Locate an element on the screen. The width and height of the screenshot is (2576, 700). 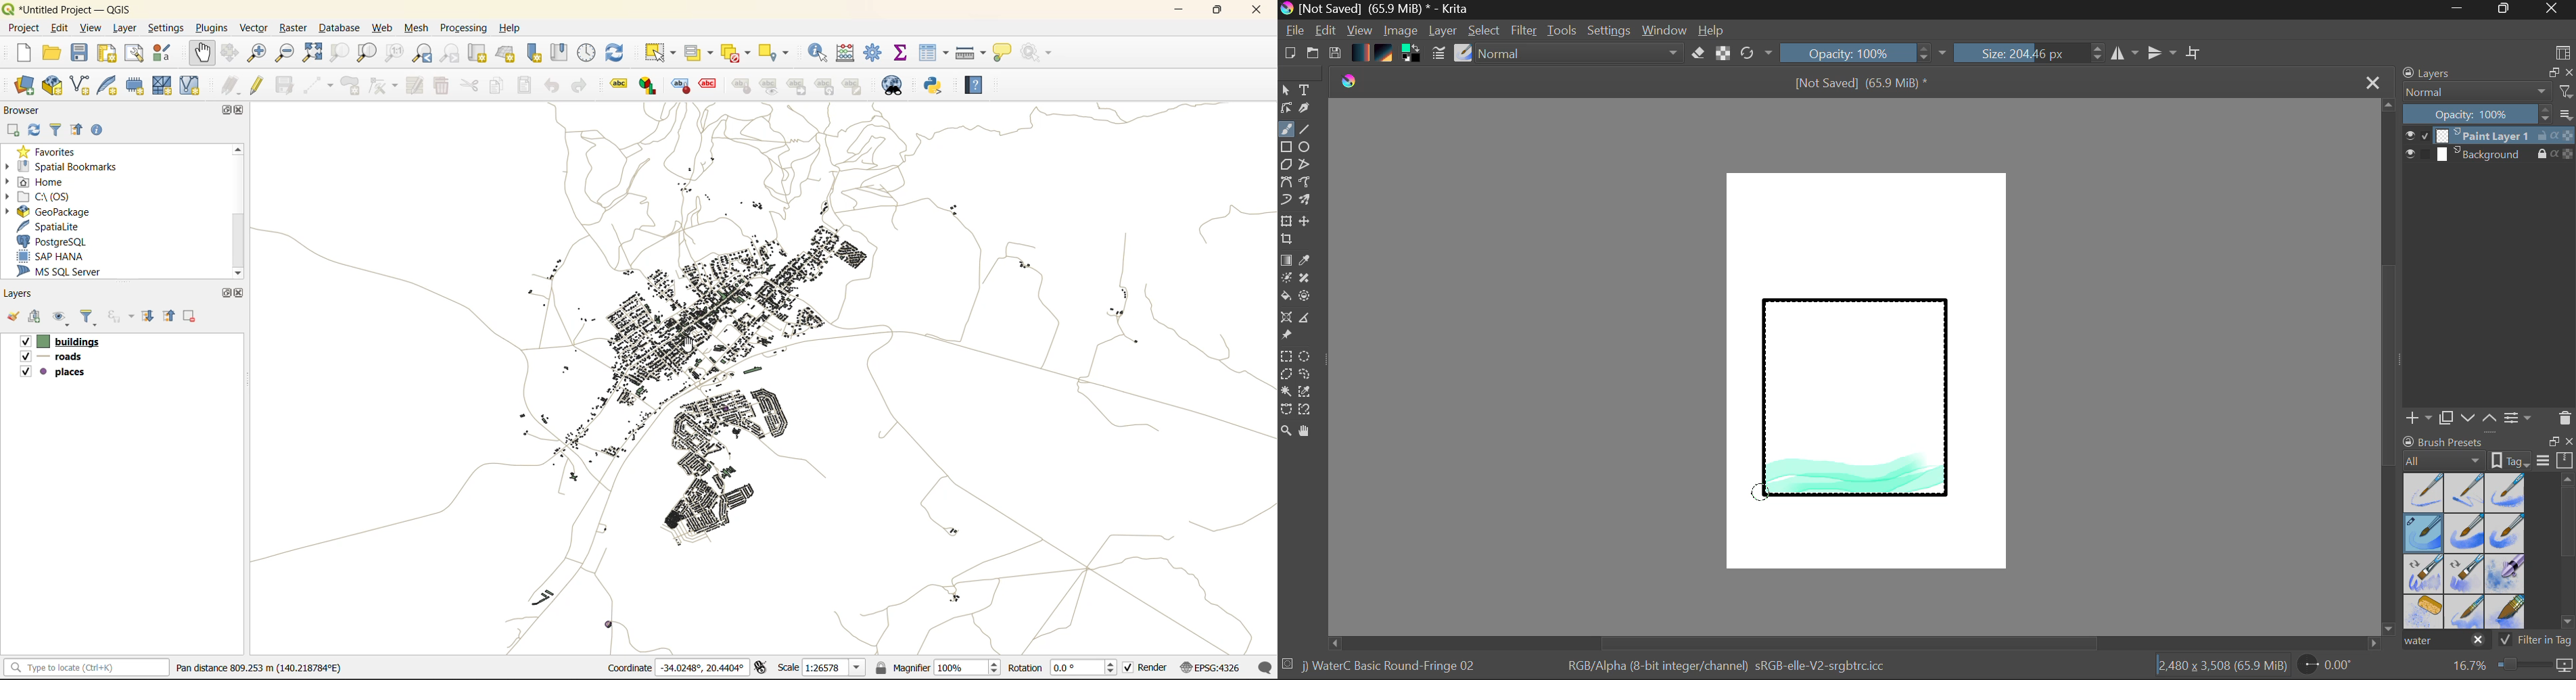
new shapefile is located at coordinates (83, 85).